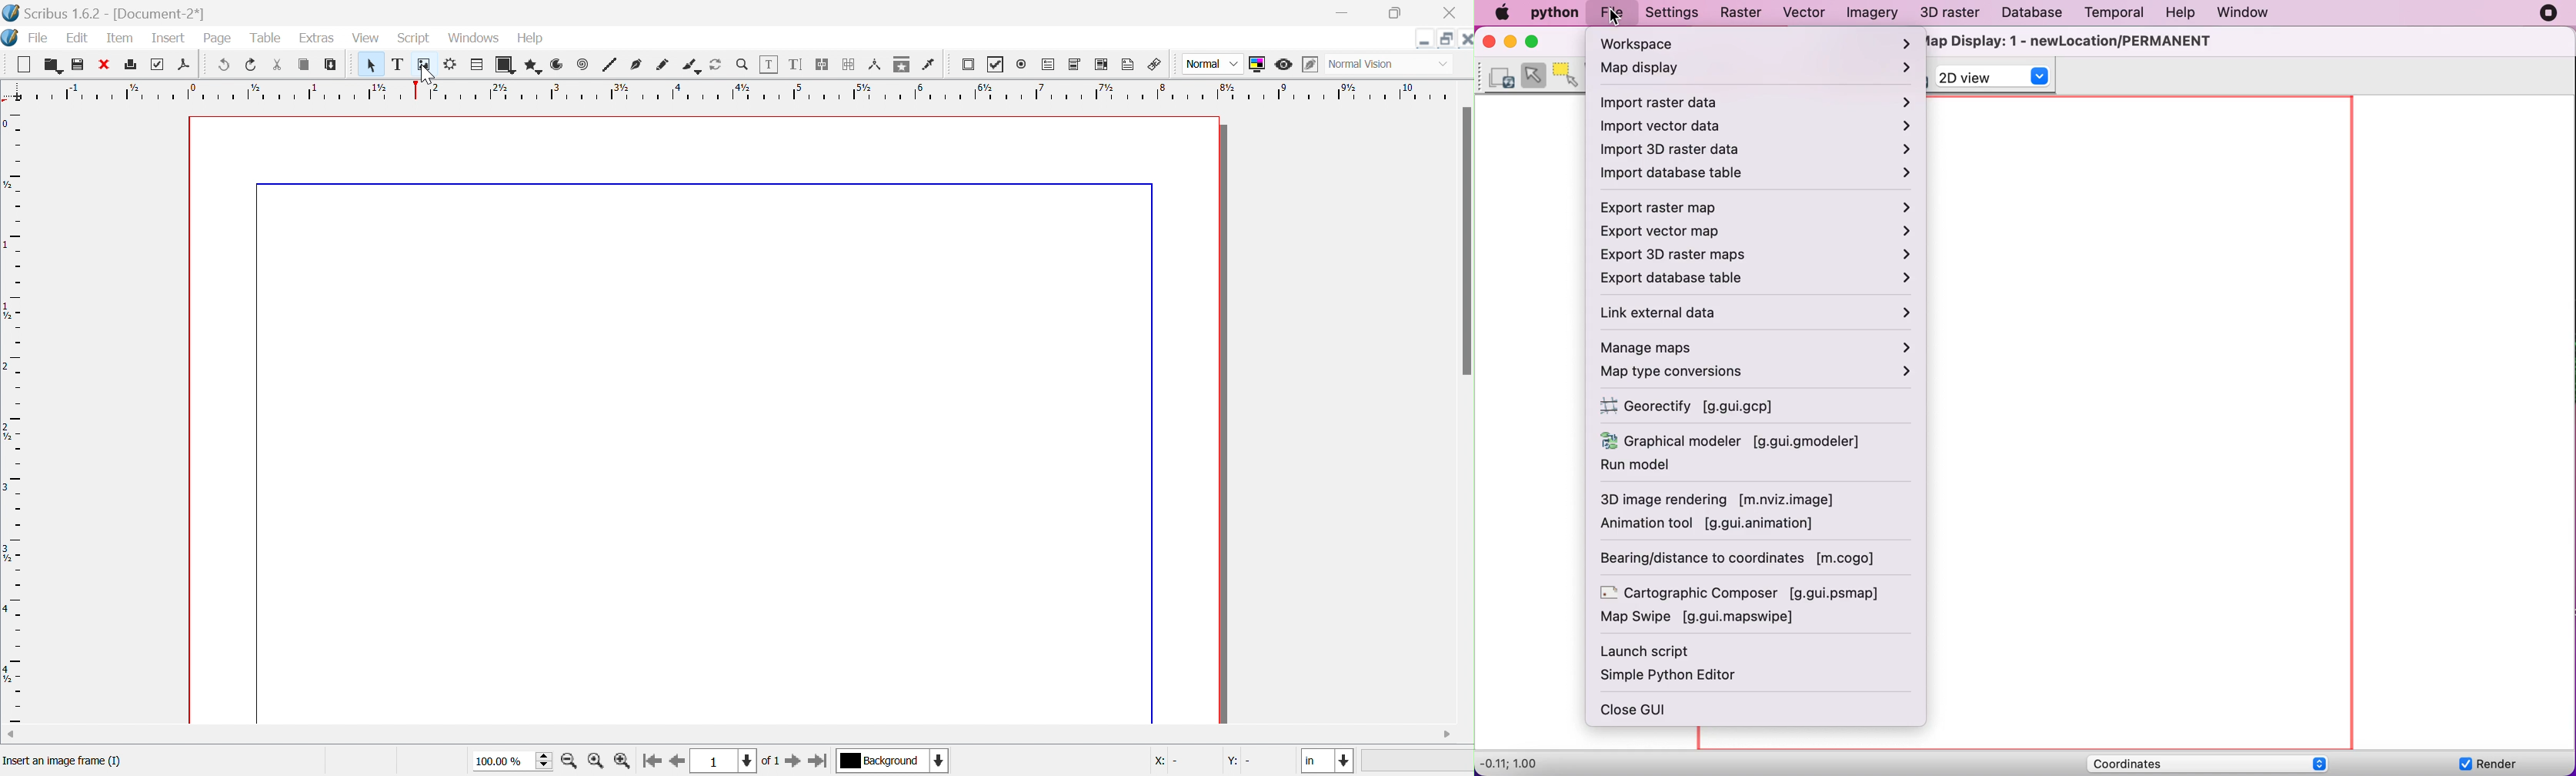 The image size is (2576, 784). Describe the element at coordinates (1258, 64) in the screenshot. I see `toggle color management system` at that location.